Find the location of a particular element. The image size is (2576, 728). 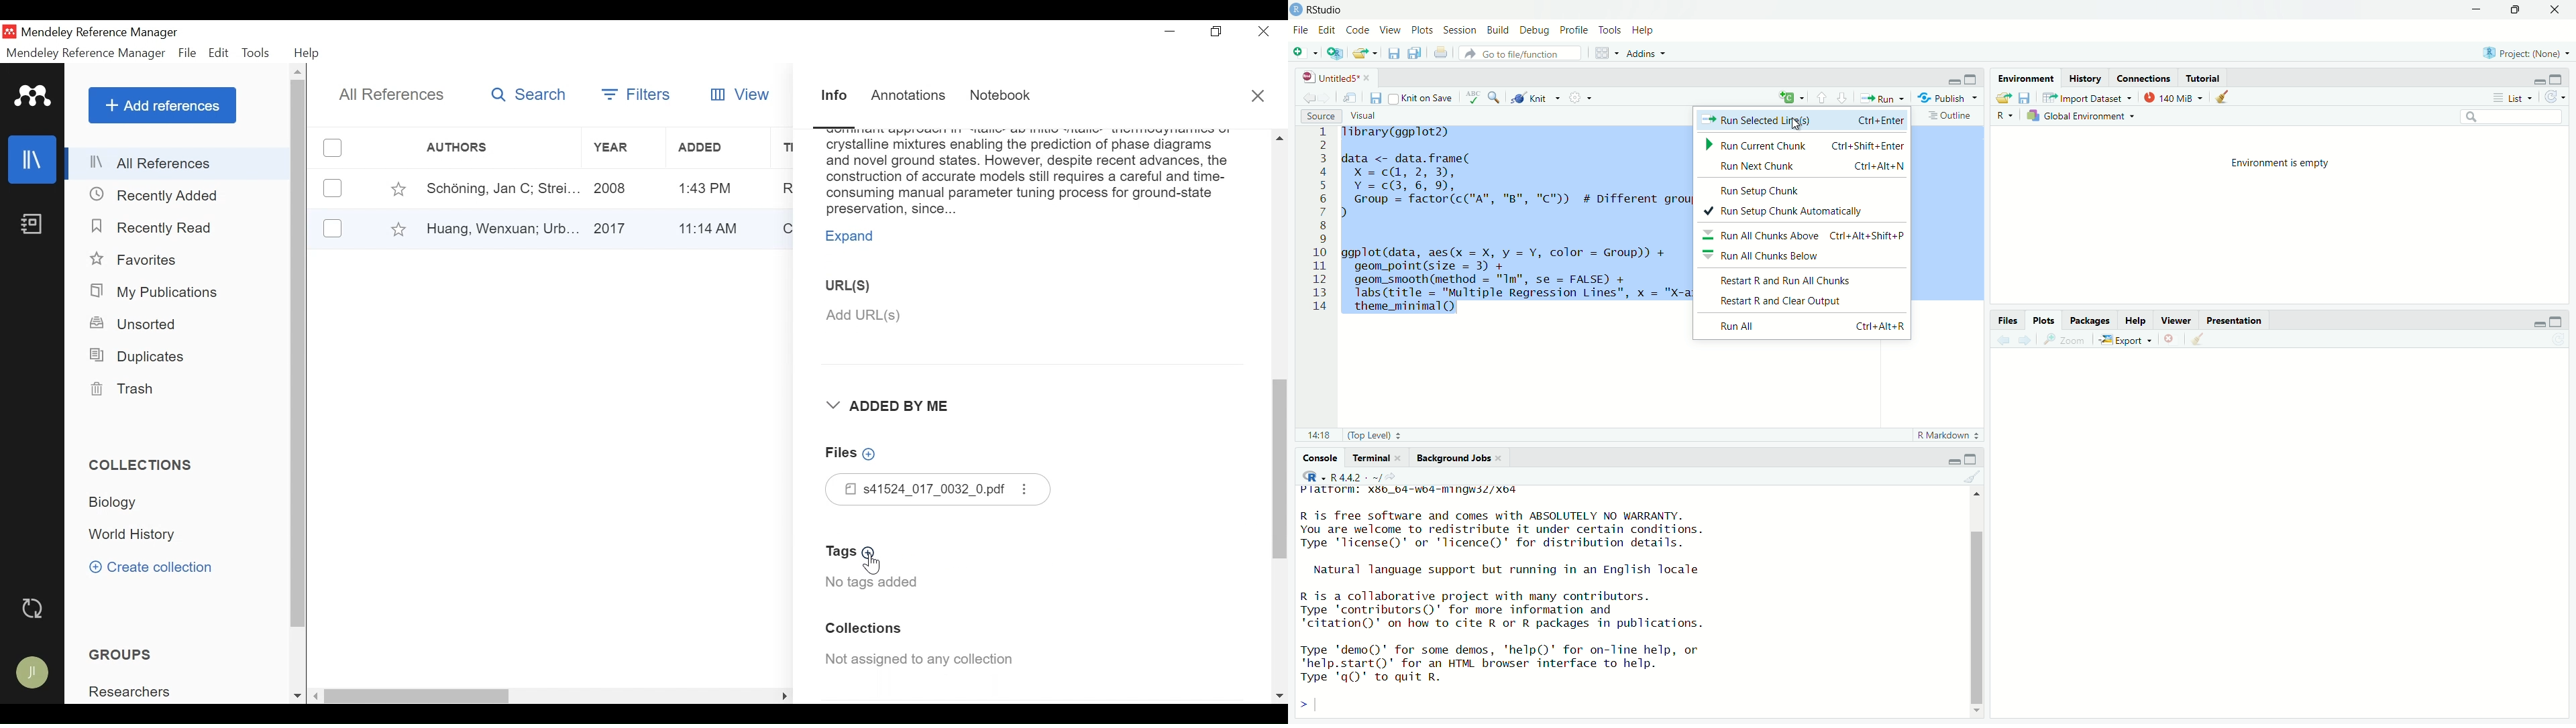

print is located at coordinates (1442, 55).